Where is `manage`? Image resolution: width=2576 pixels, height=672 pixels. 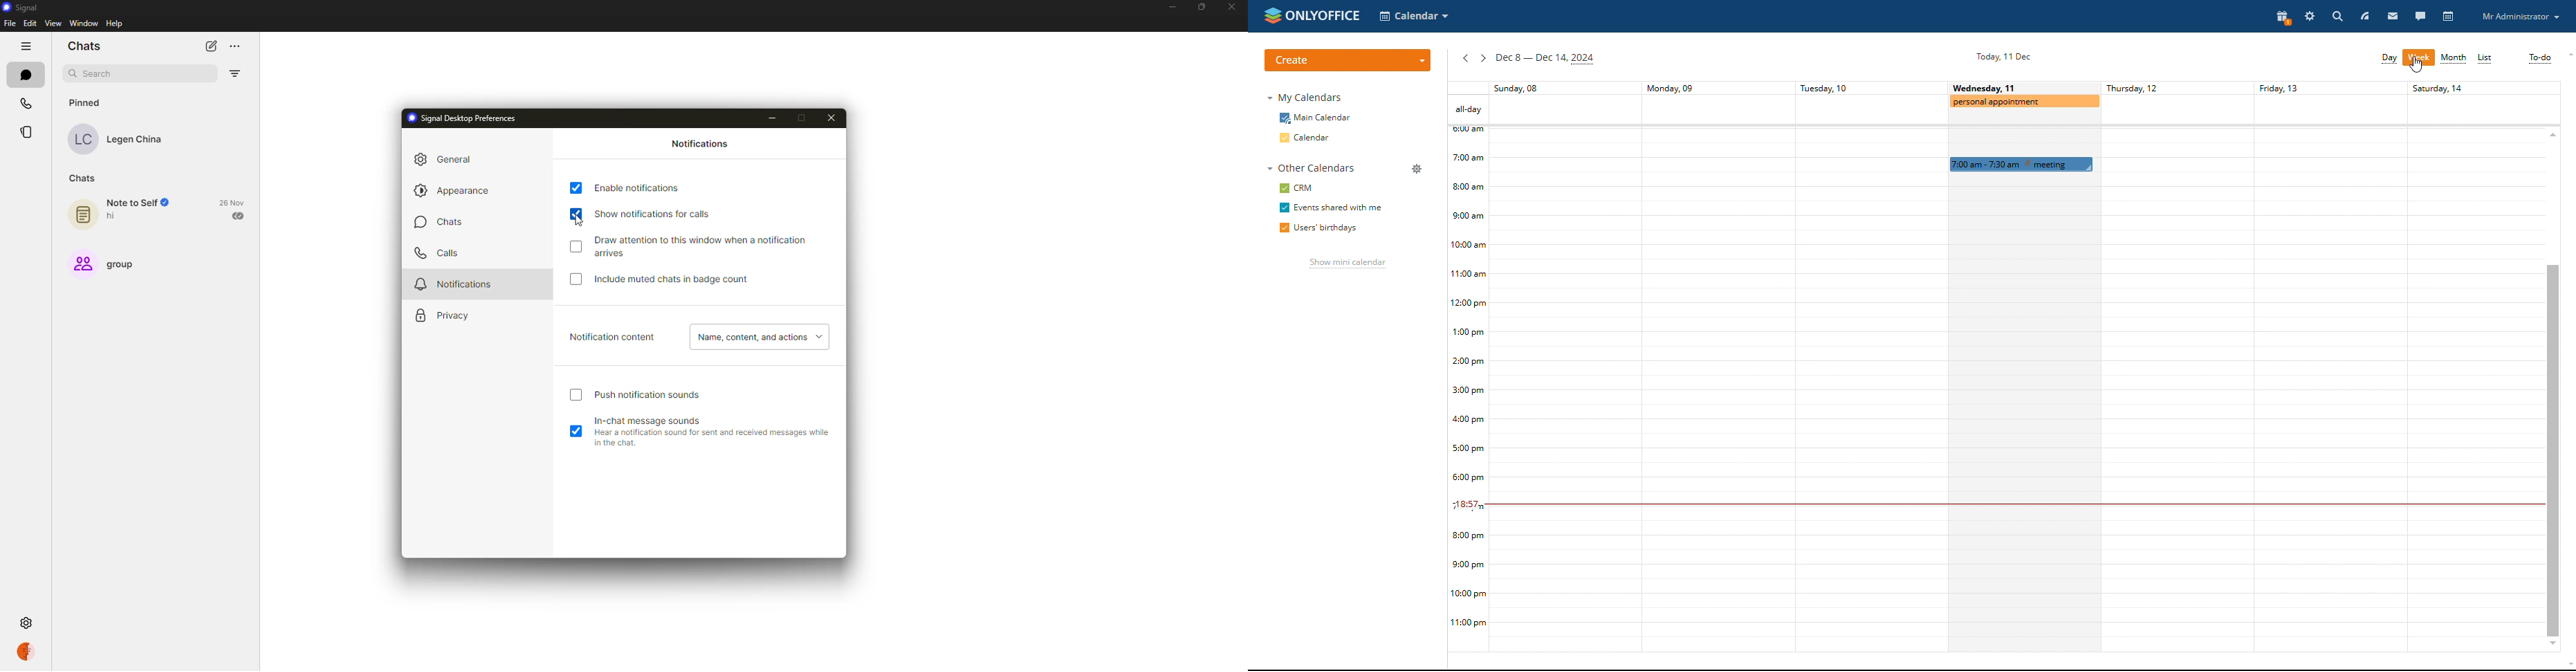
manage is located at coordinates (1417, 169).